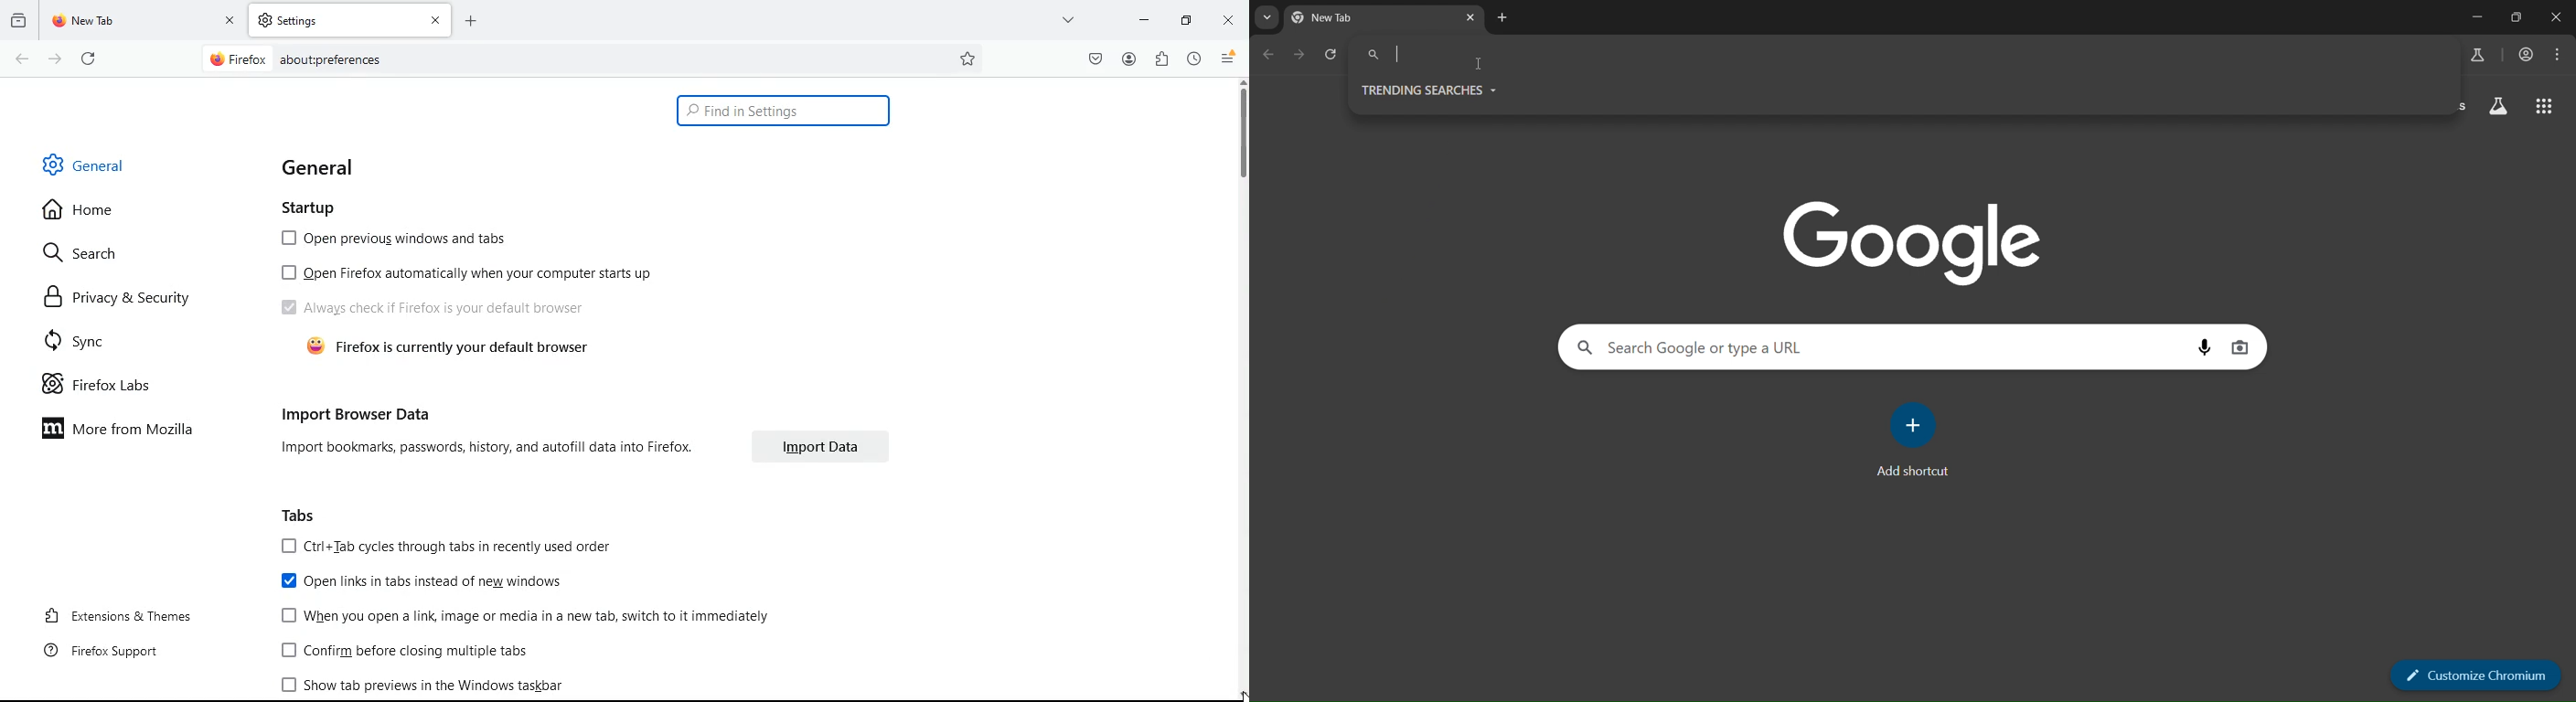 The width and height of the screenshot is (2576, 728). Describe the element at coordinates (1070, 19) in the screenshot. I see `more` at that location.